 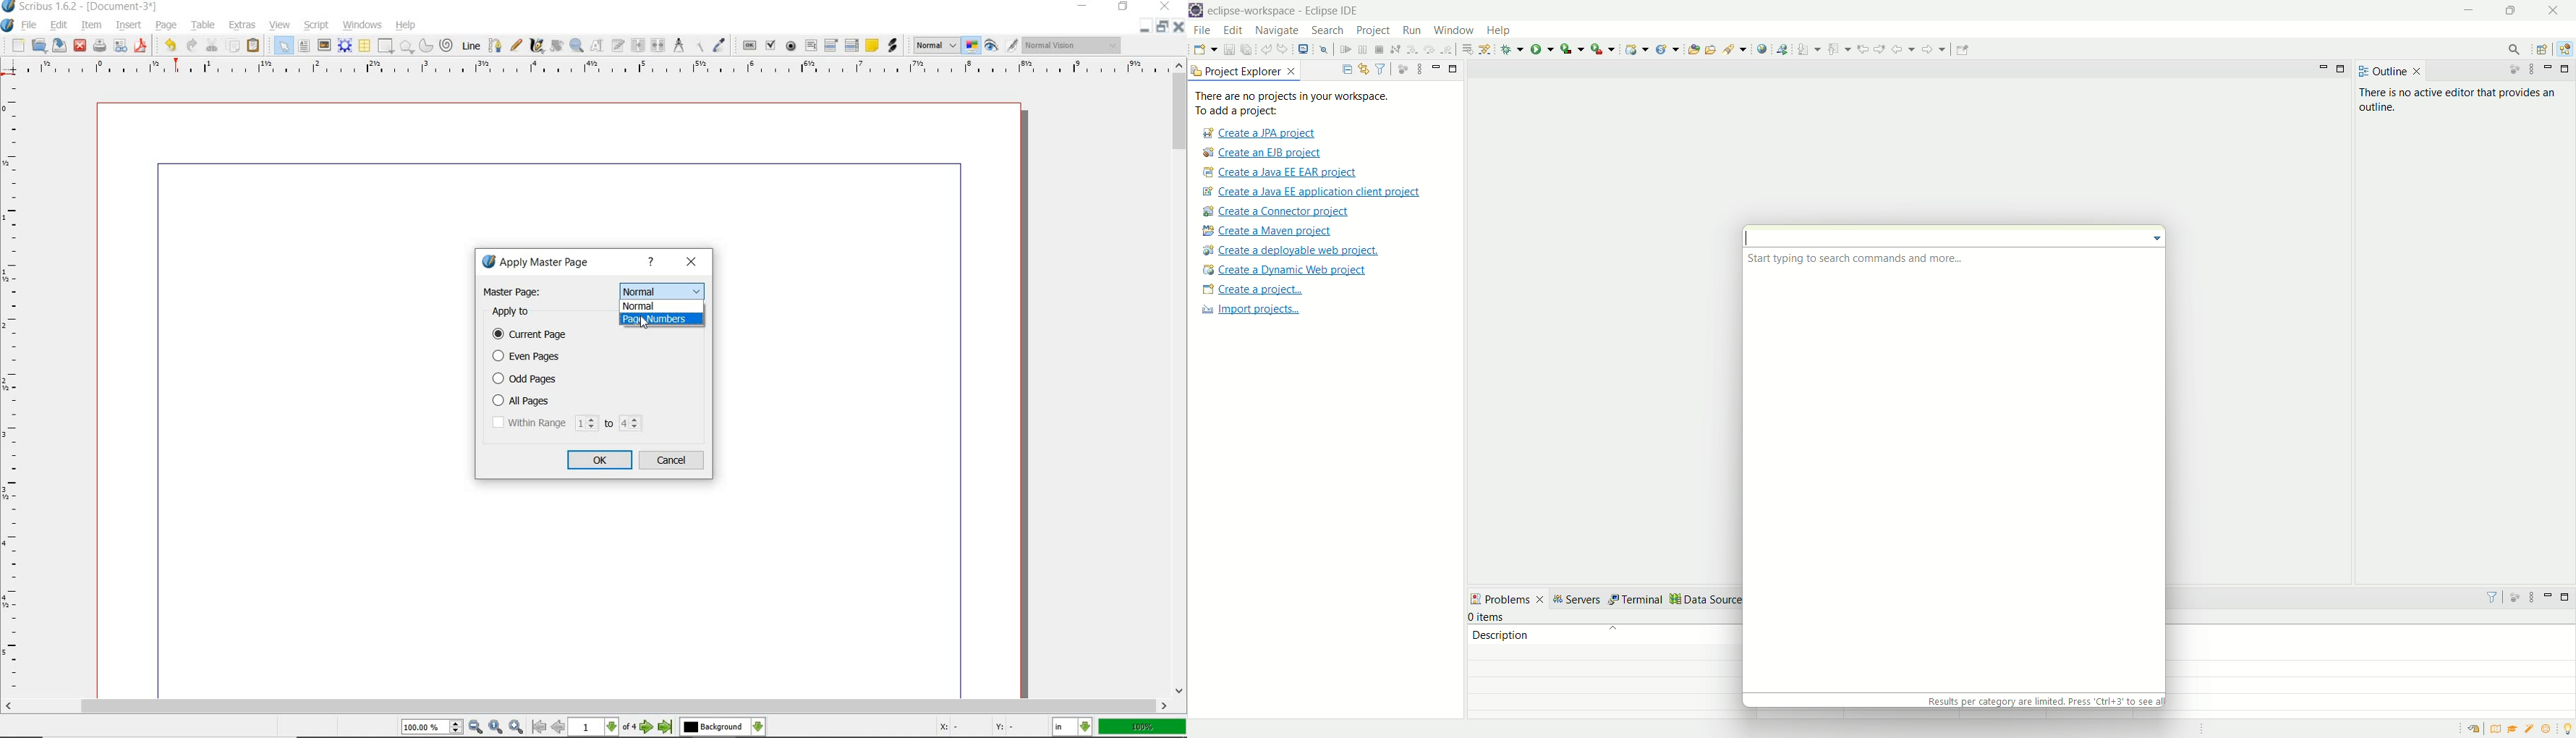 What do you see at coordinates (1196, 10) in the screenshot?
I see `logo` at bounding box center [1196, 10].